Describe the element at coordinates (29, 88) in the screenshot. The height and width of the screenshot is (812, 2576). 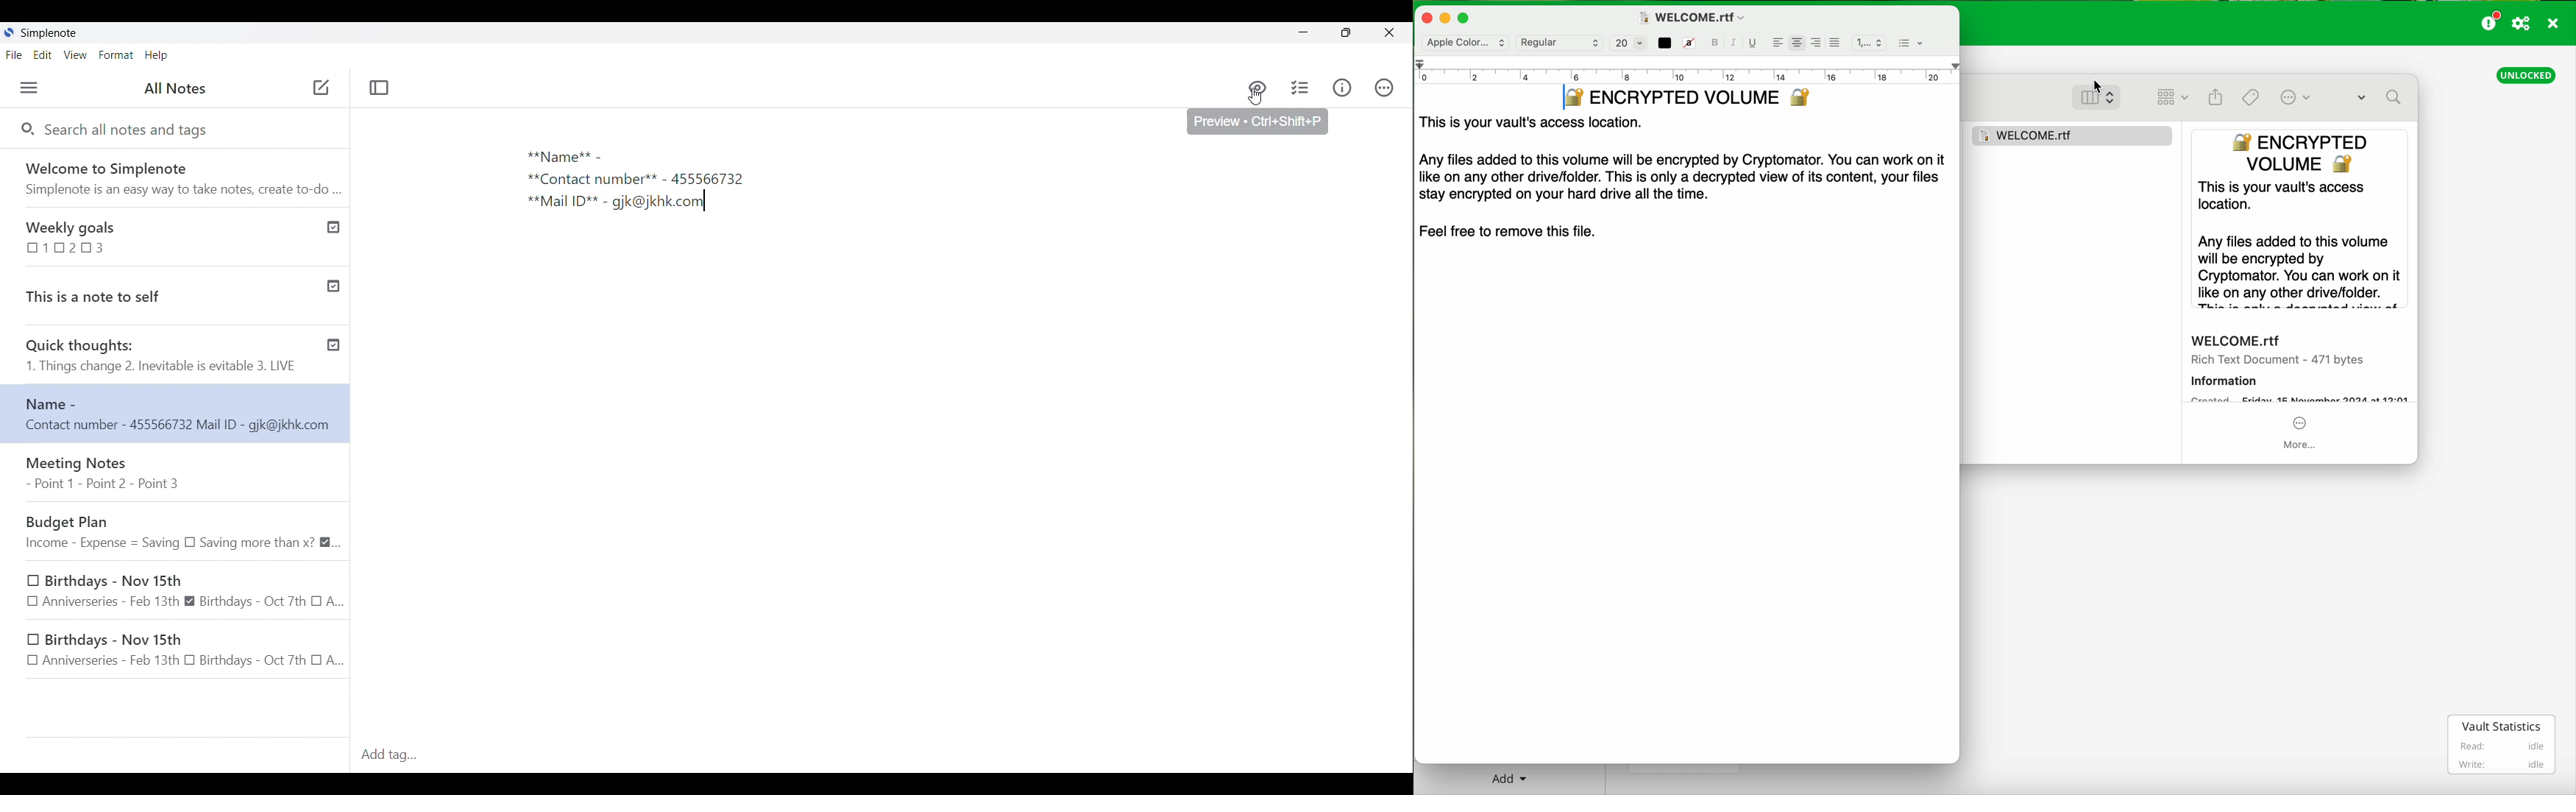
I see `Menu` at that location.